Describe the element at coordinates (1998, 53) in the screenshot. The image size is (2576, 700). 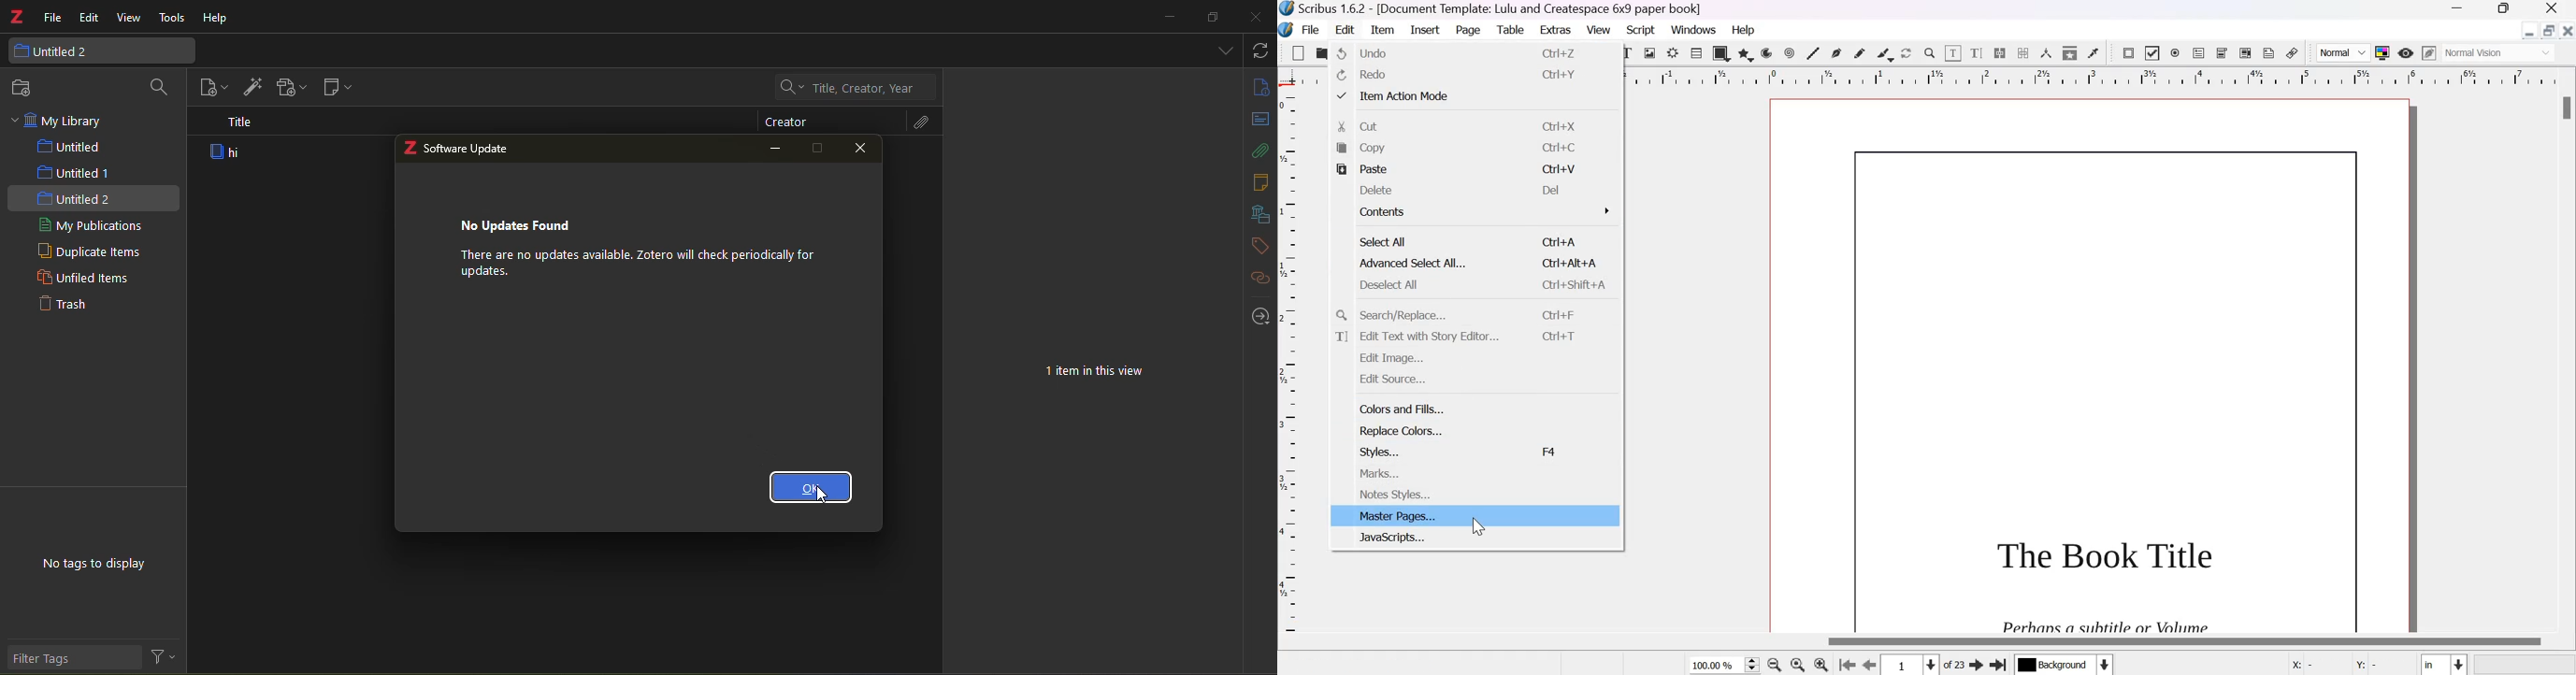
I see `Link text frames` at that location.